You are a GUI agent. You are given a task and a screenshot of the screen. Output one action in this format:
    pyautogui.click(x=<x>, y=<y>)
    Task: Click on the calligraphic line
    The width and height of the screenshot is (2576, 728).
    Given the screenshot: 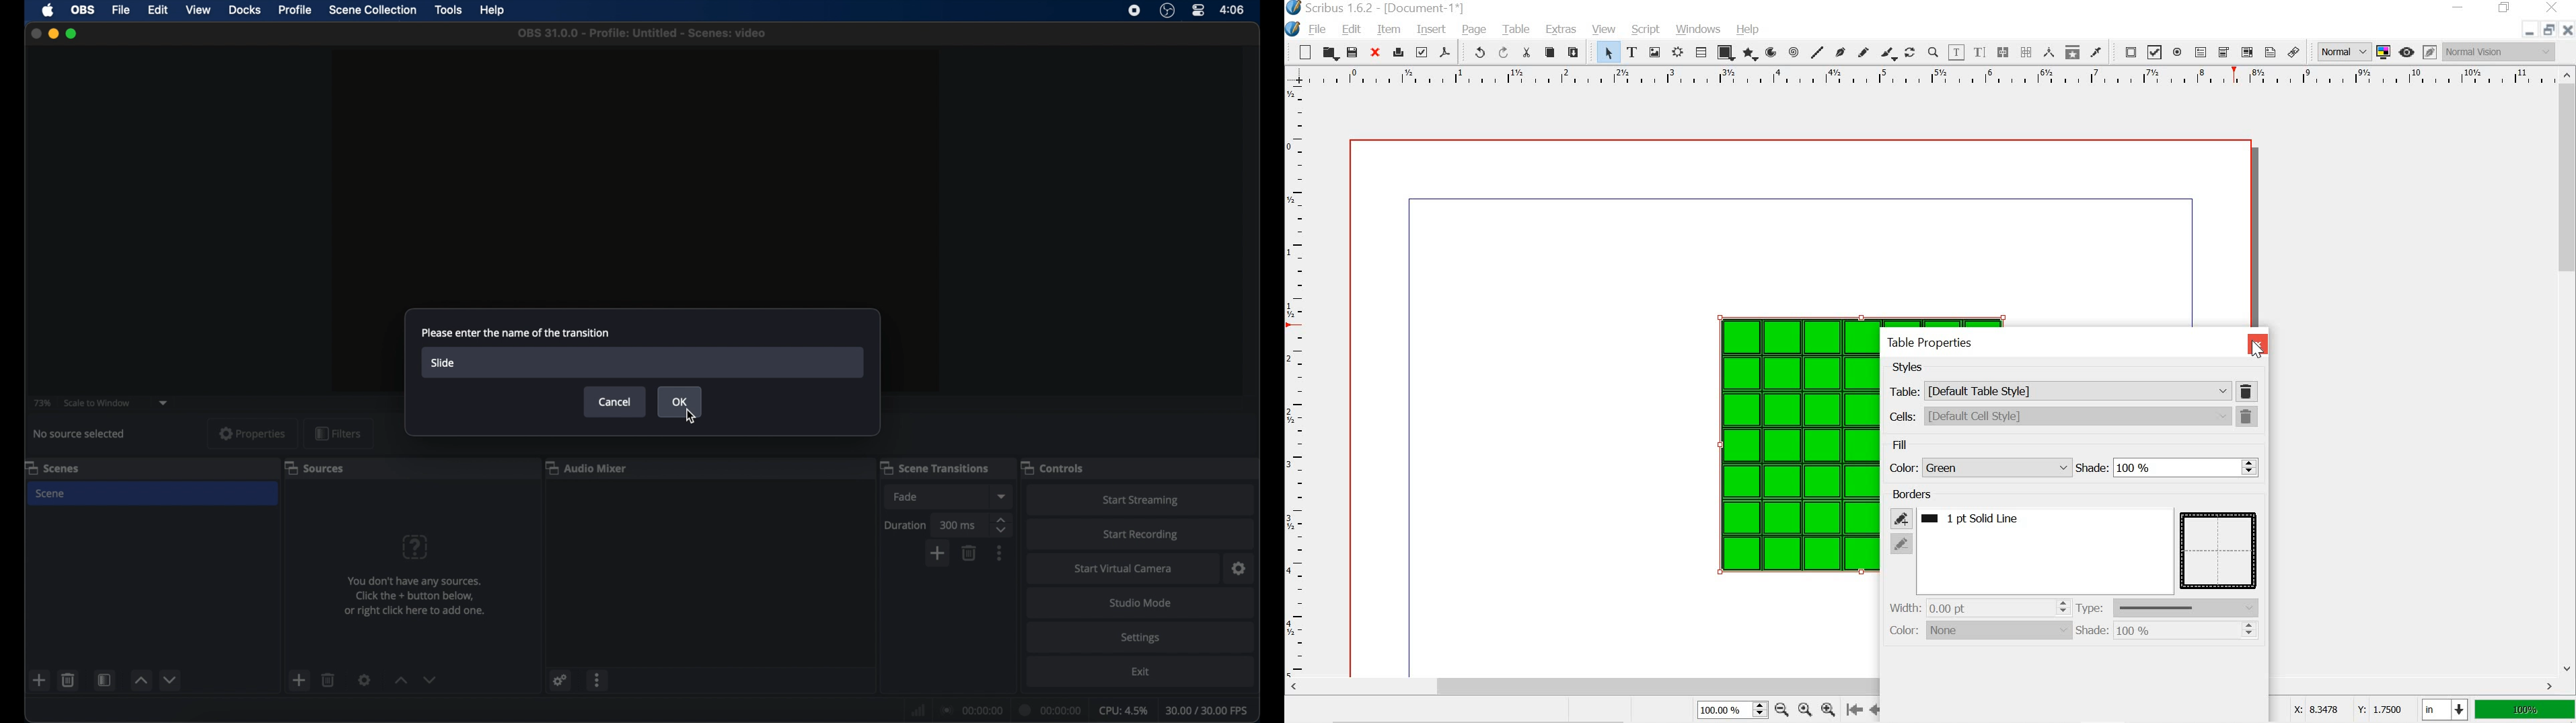 What is the action you would take?
    pyautogui.click(x=1887, y=53)
    